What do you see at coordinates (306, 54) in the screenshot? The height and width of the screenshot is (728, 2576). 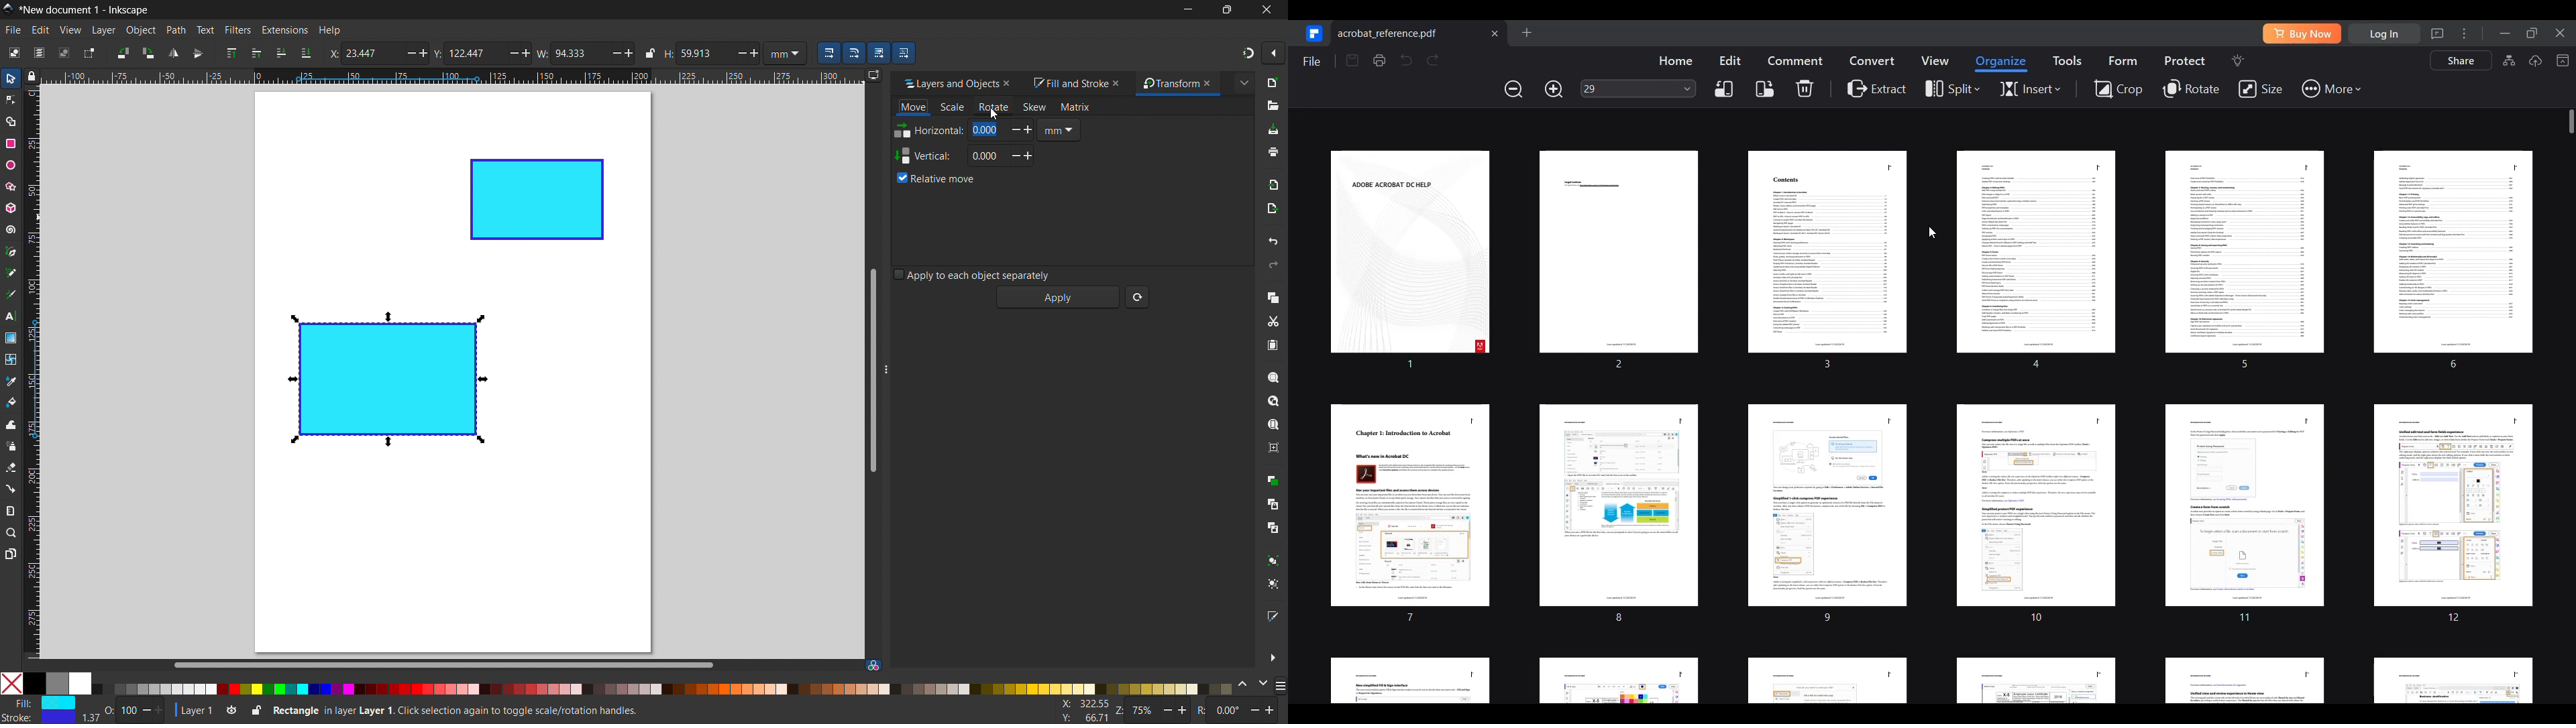 I see `lower to bottom` at bounding box center [306, 54].